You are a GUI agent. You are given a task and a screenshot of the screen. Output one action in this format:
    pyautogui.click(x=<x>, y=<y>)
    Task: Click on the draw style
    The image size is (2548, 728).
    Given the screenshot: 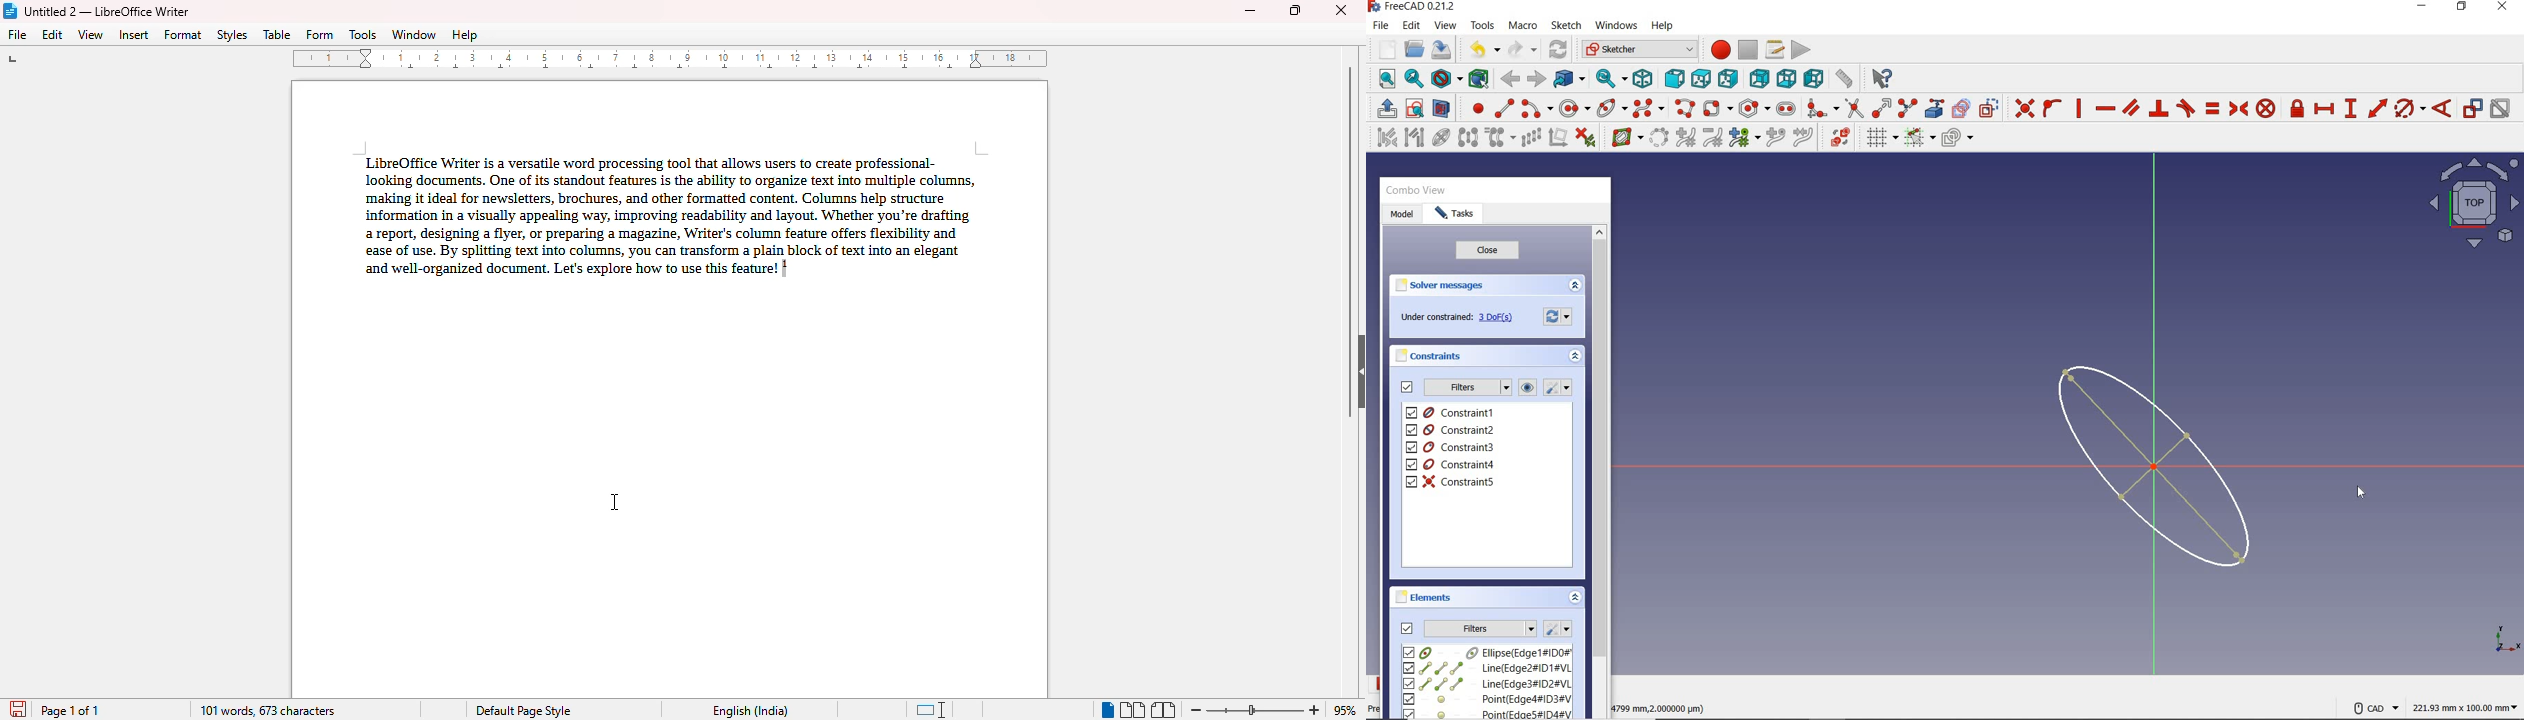 What is the action you would take?
    pyautogui.click(x=1447, y=78)
    